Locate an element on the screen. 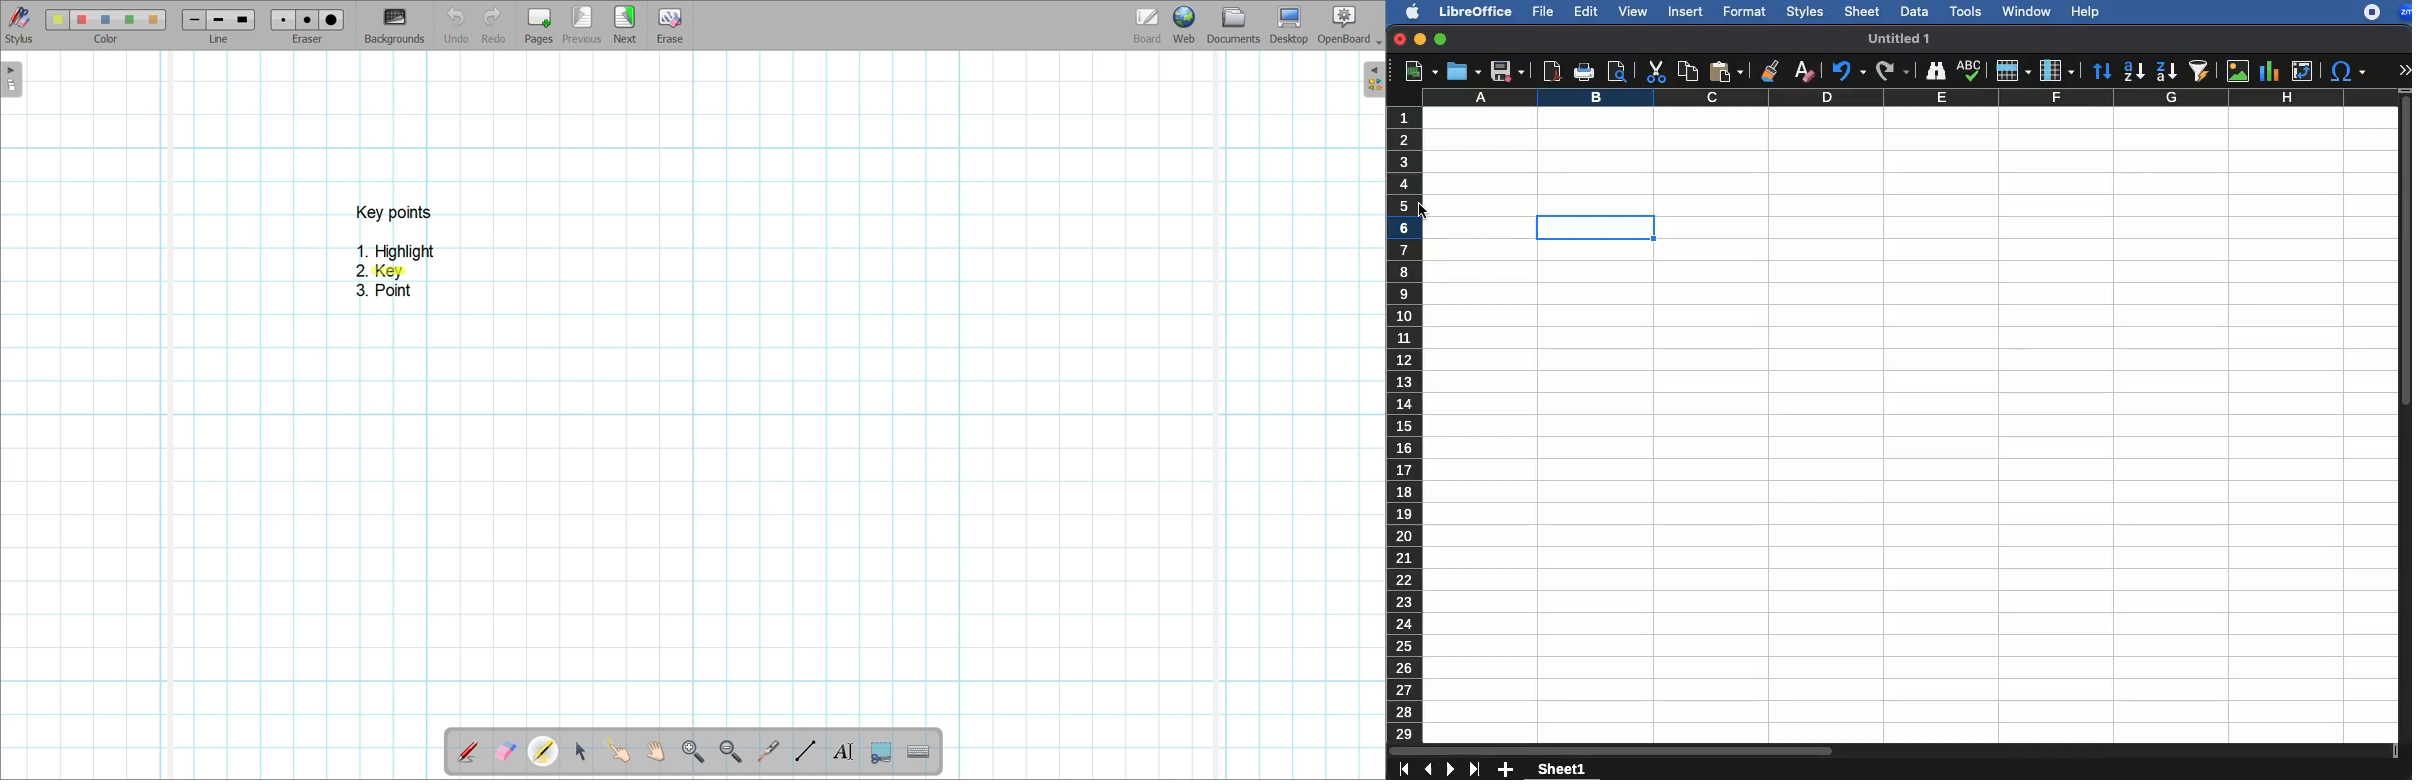 The height and width of the screenshot is (784, 2436). insert is located at coordinates (1689, 12).